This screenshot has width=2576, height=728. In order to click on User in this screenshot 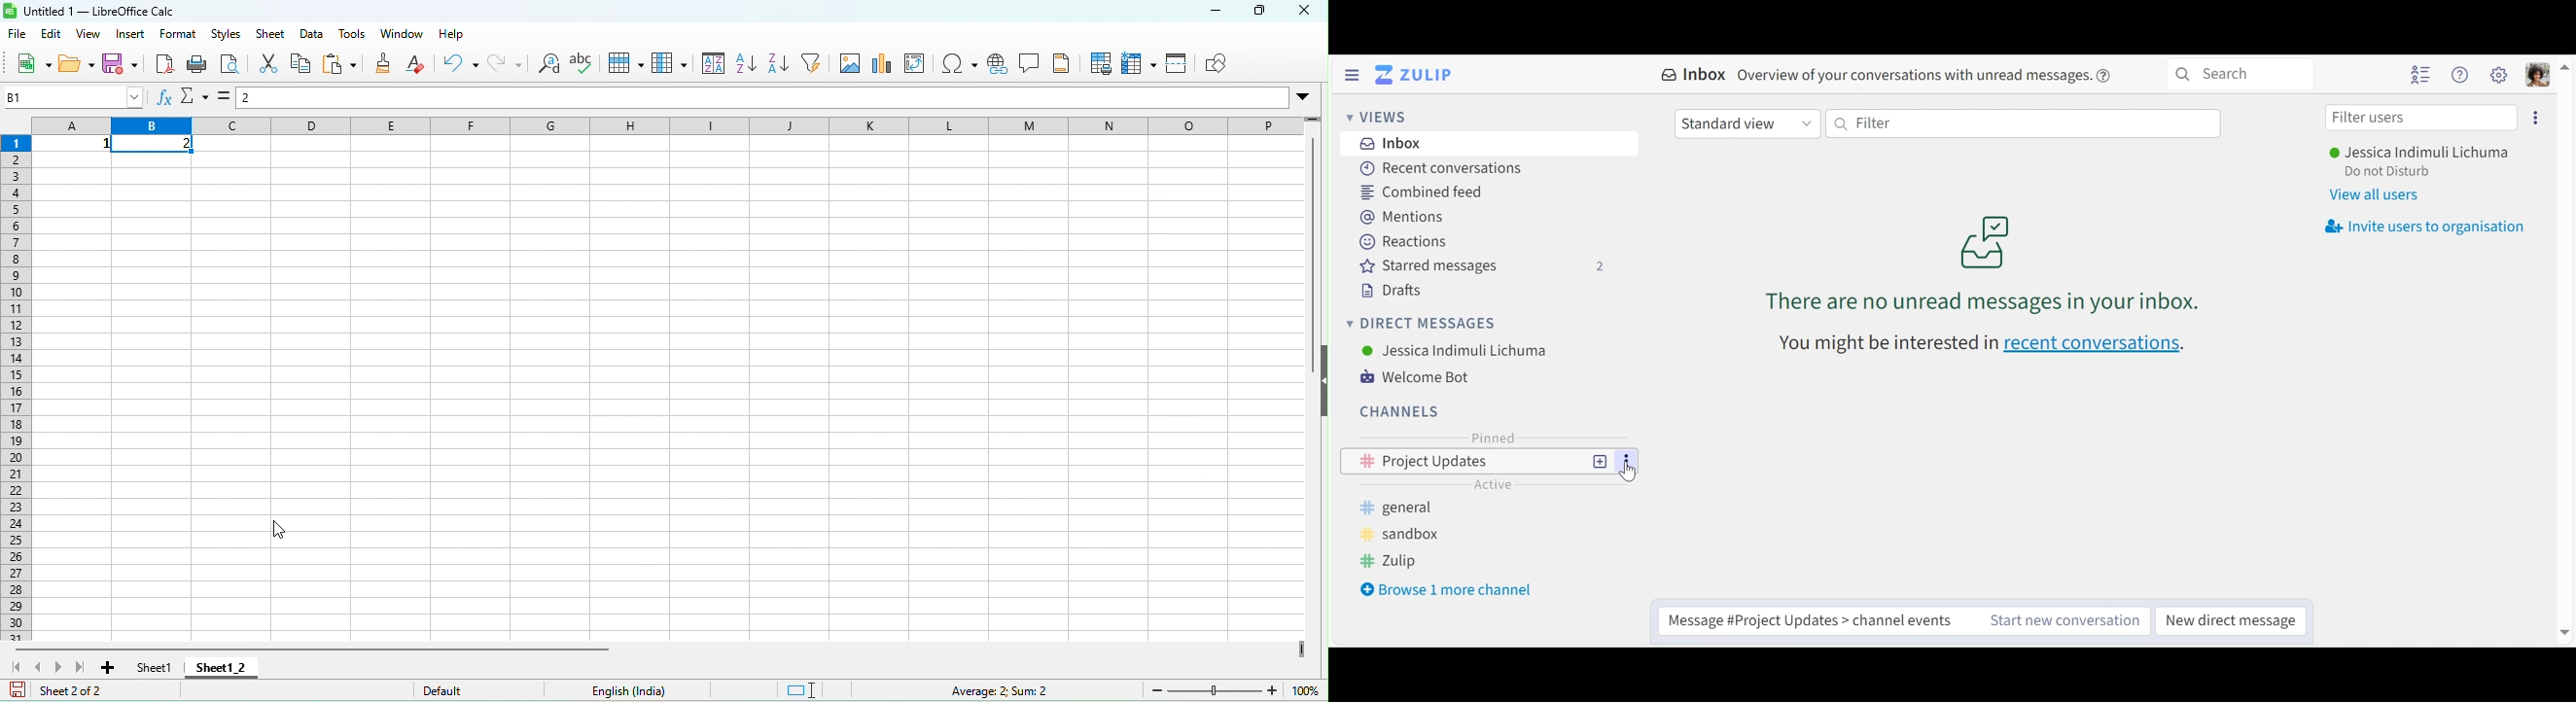, I will do `click(1456, 350)`.